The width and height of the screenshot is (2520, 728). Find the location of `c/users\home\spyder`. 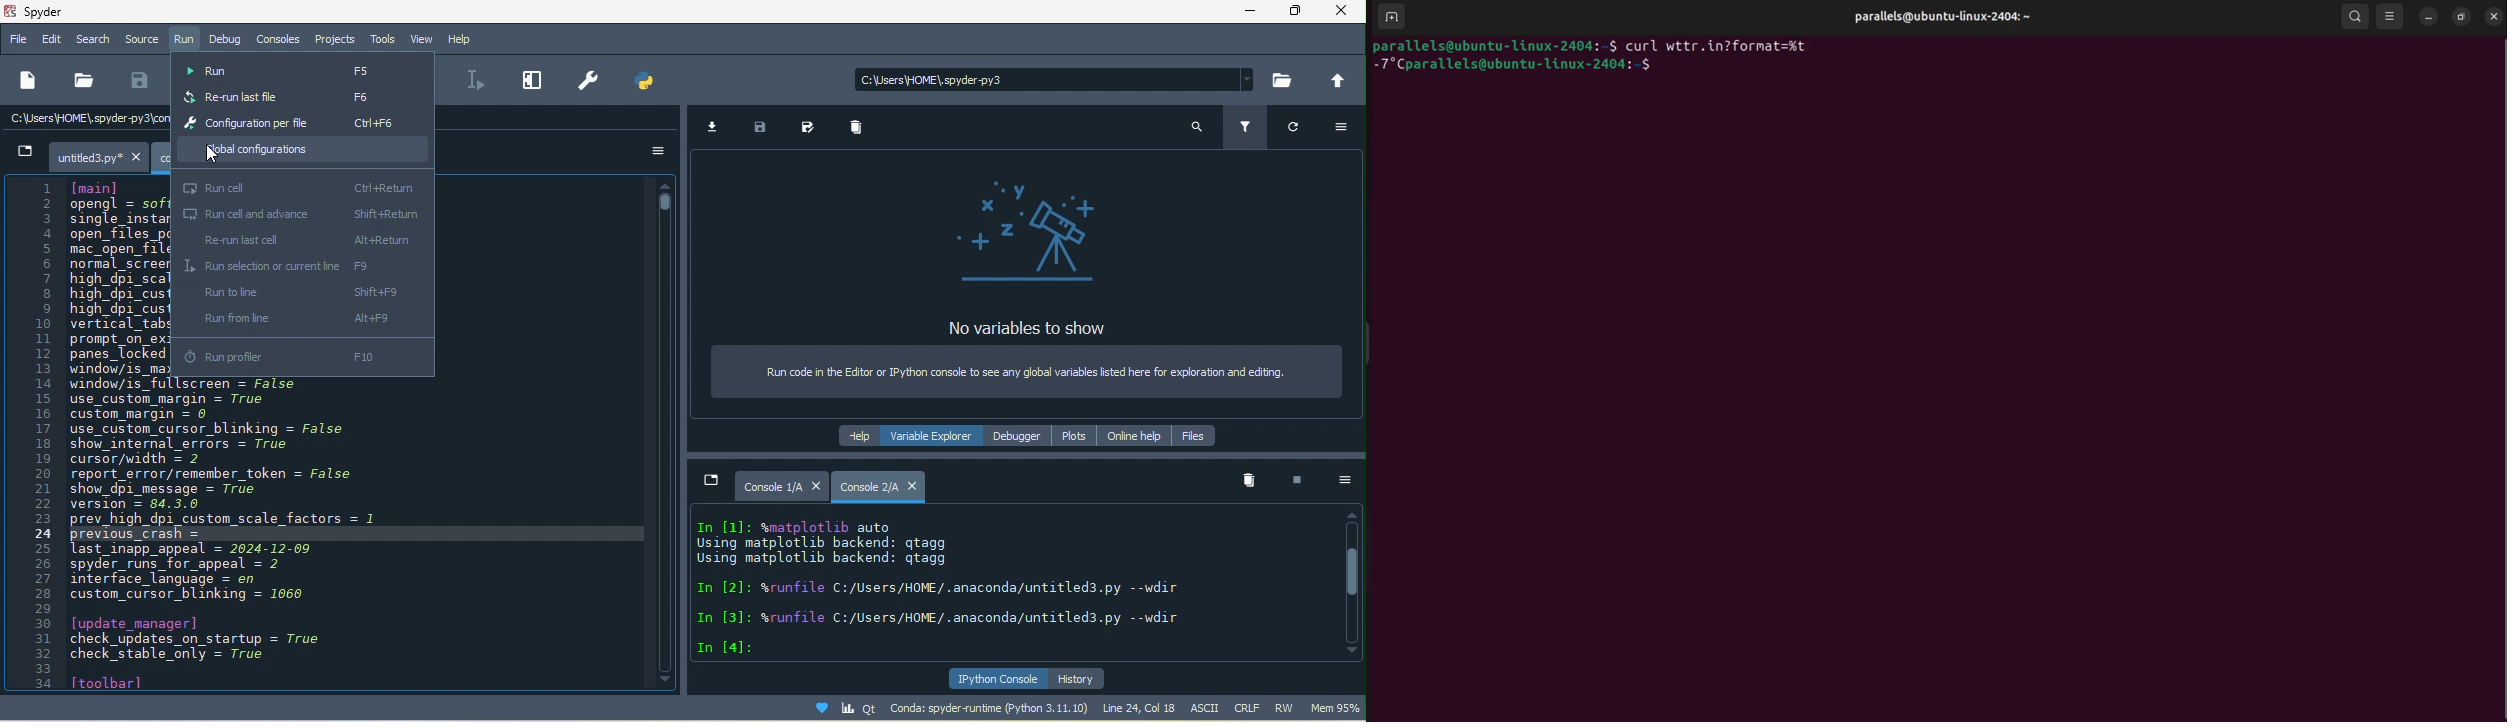

c/users\home\spyder is located at coordinates (85, 120).